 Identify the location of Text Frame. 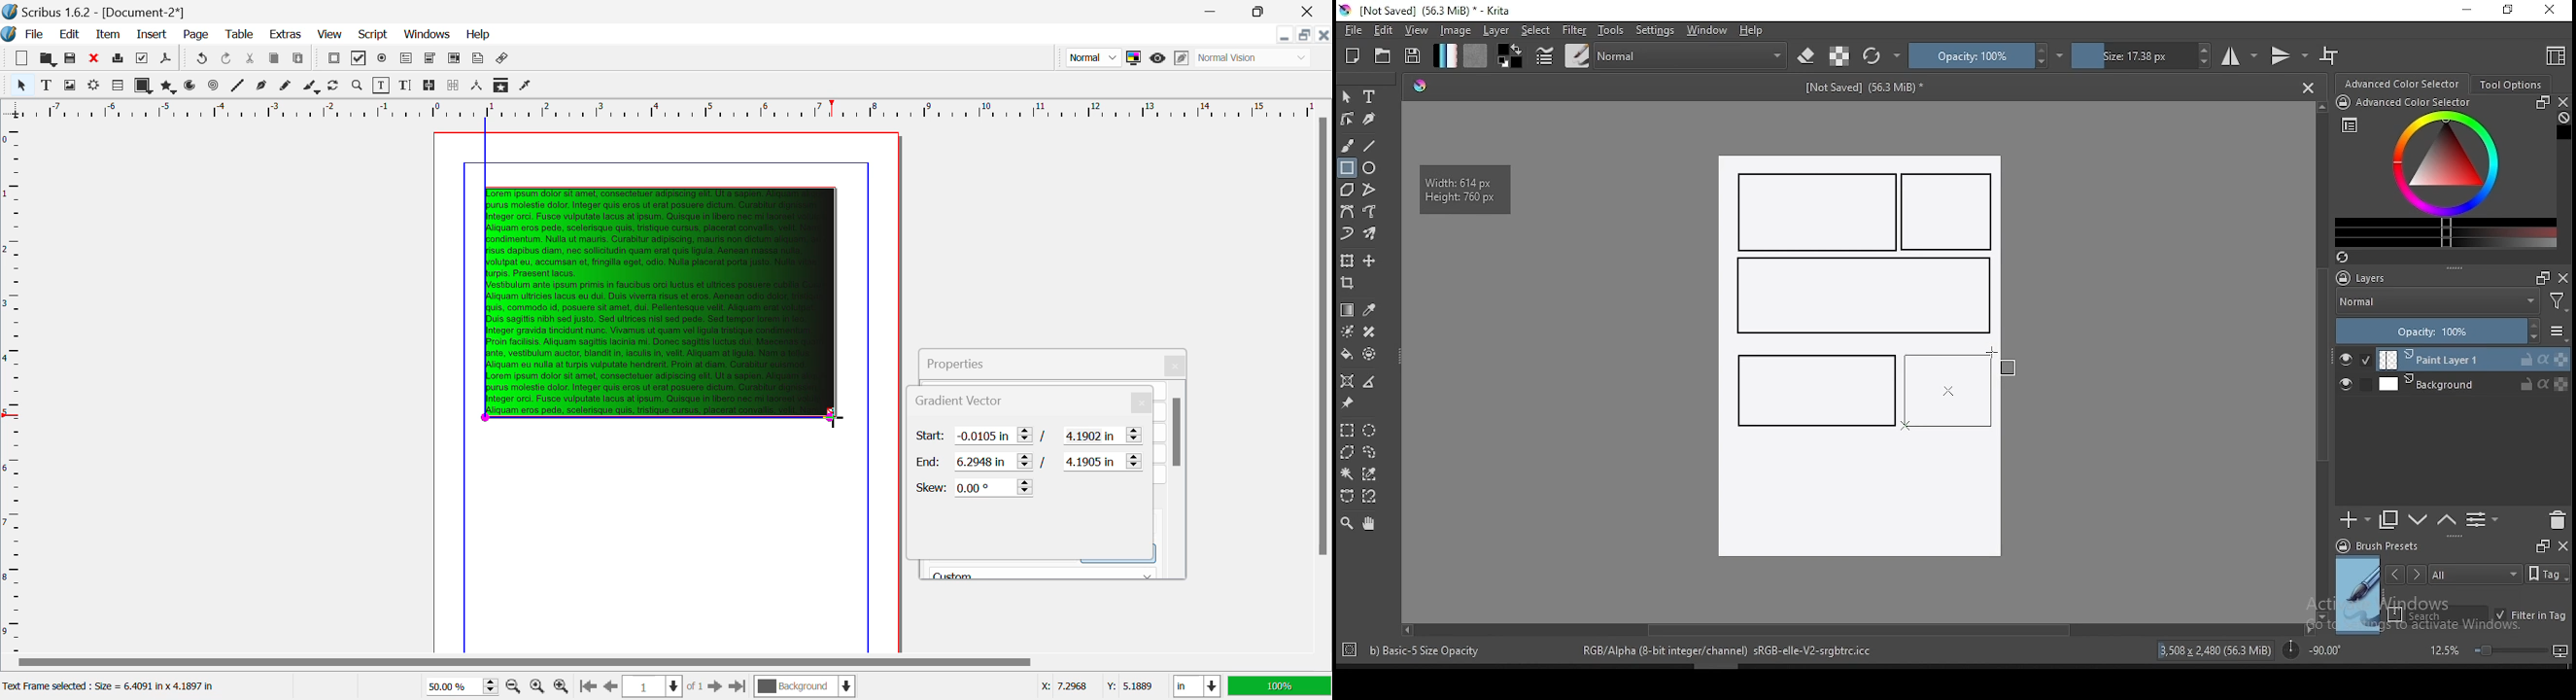
(47, 85).